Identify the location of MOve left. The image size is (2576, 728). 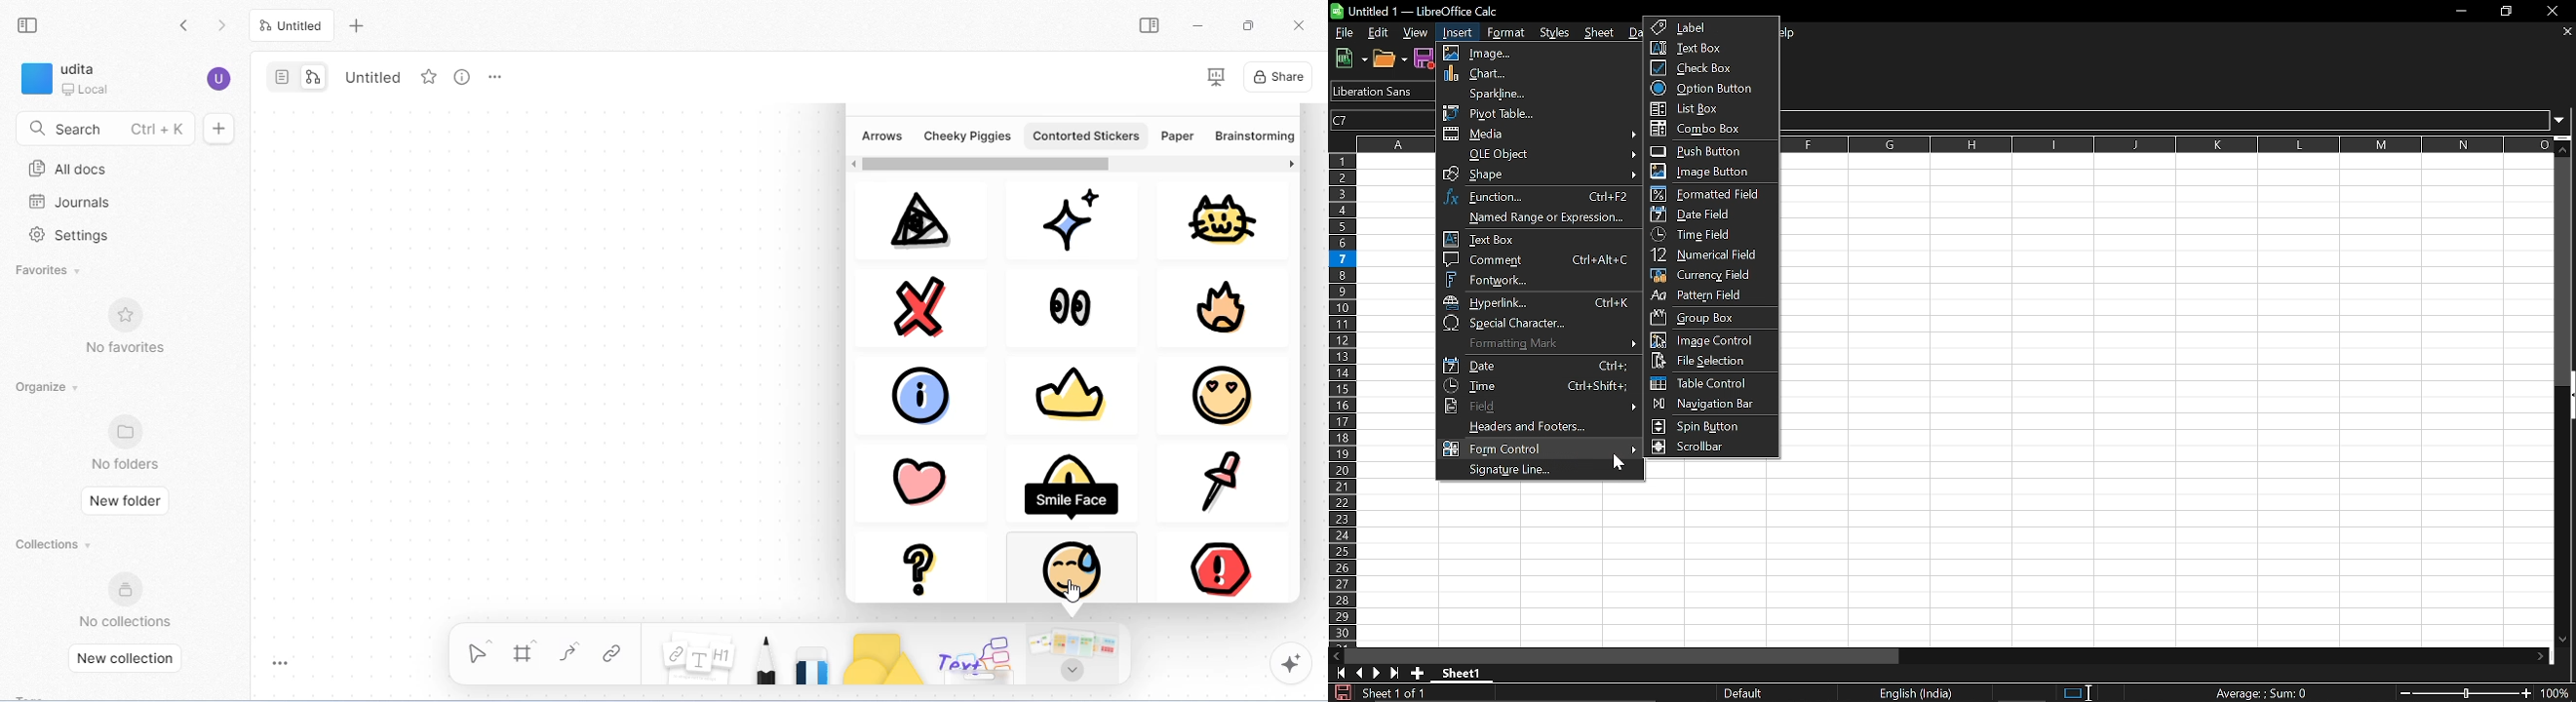
(1336, 656).